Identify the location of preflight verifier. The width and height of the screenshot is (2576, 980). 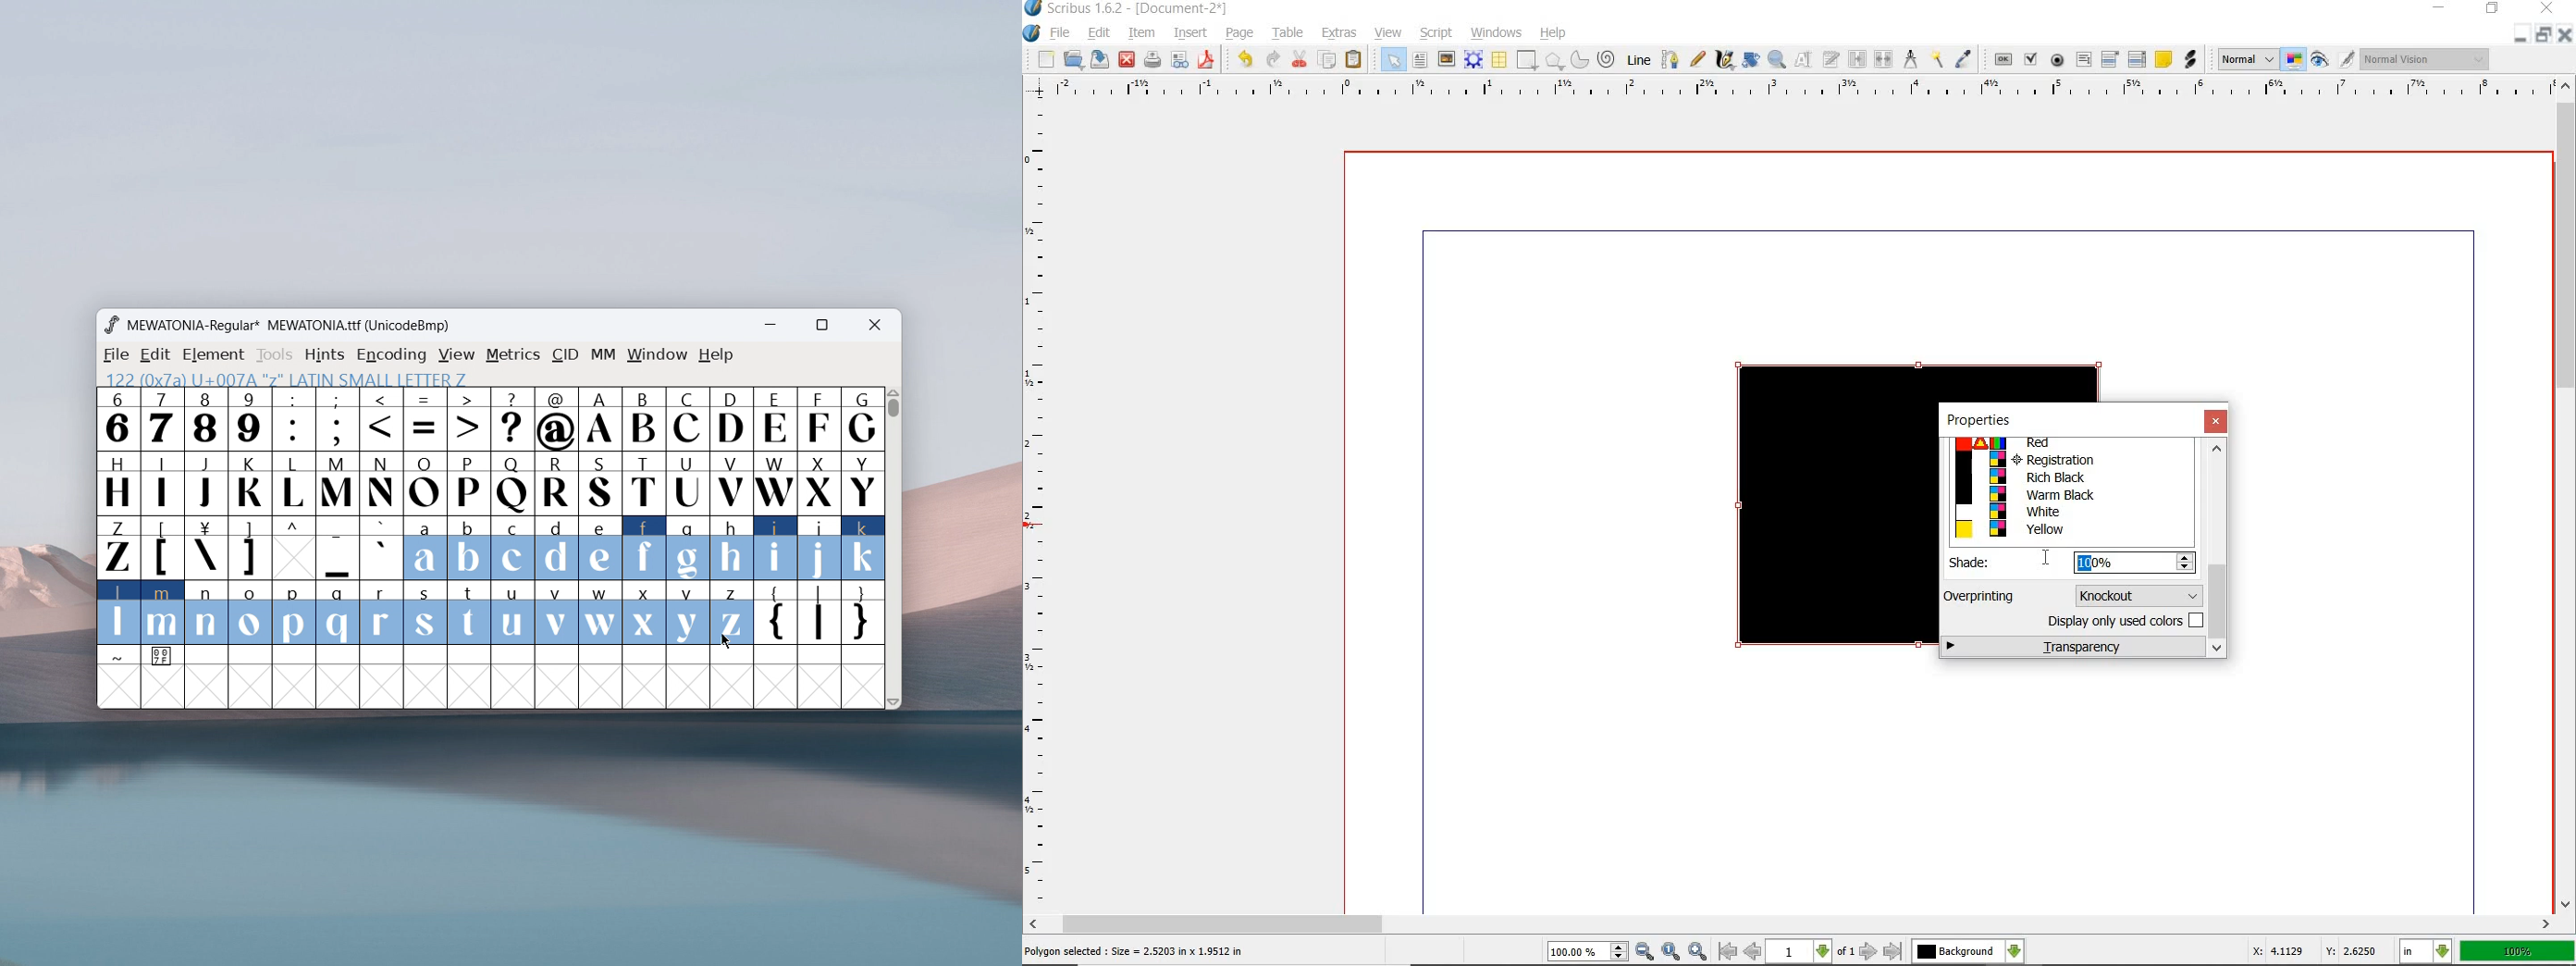
(1180, 60).